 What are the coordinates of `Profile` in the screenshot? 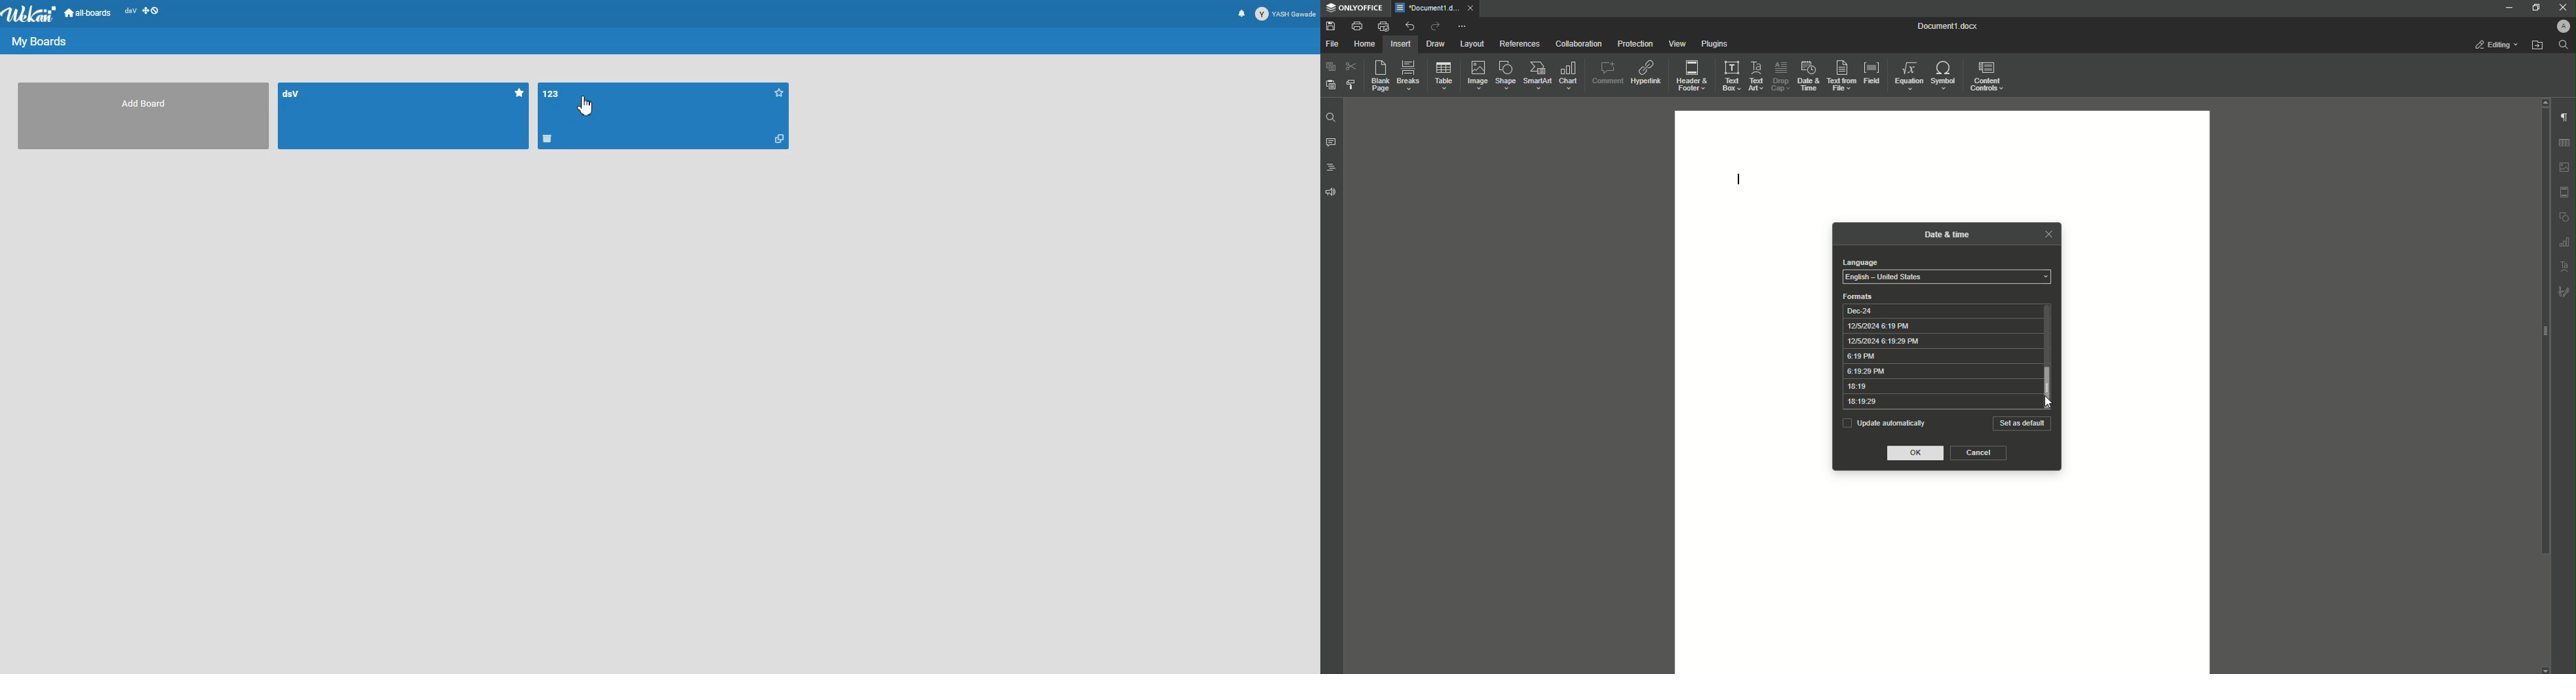 It's located at (1286, 14).